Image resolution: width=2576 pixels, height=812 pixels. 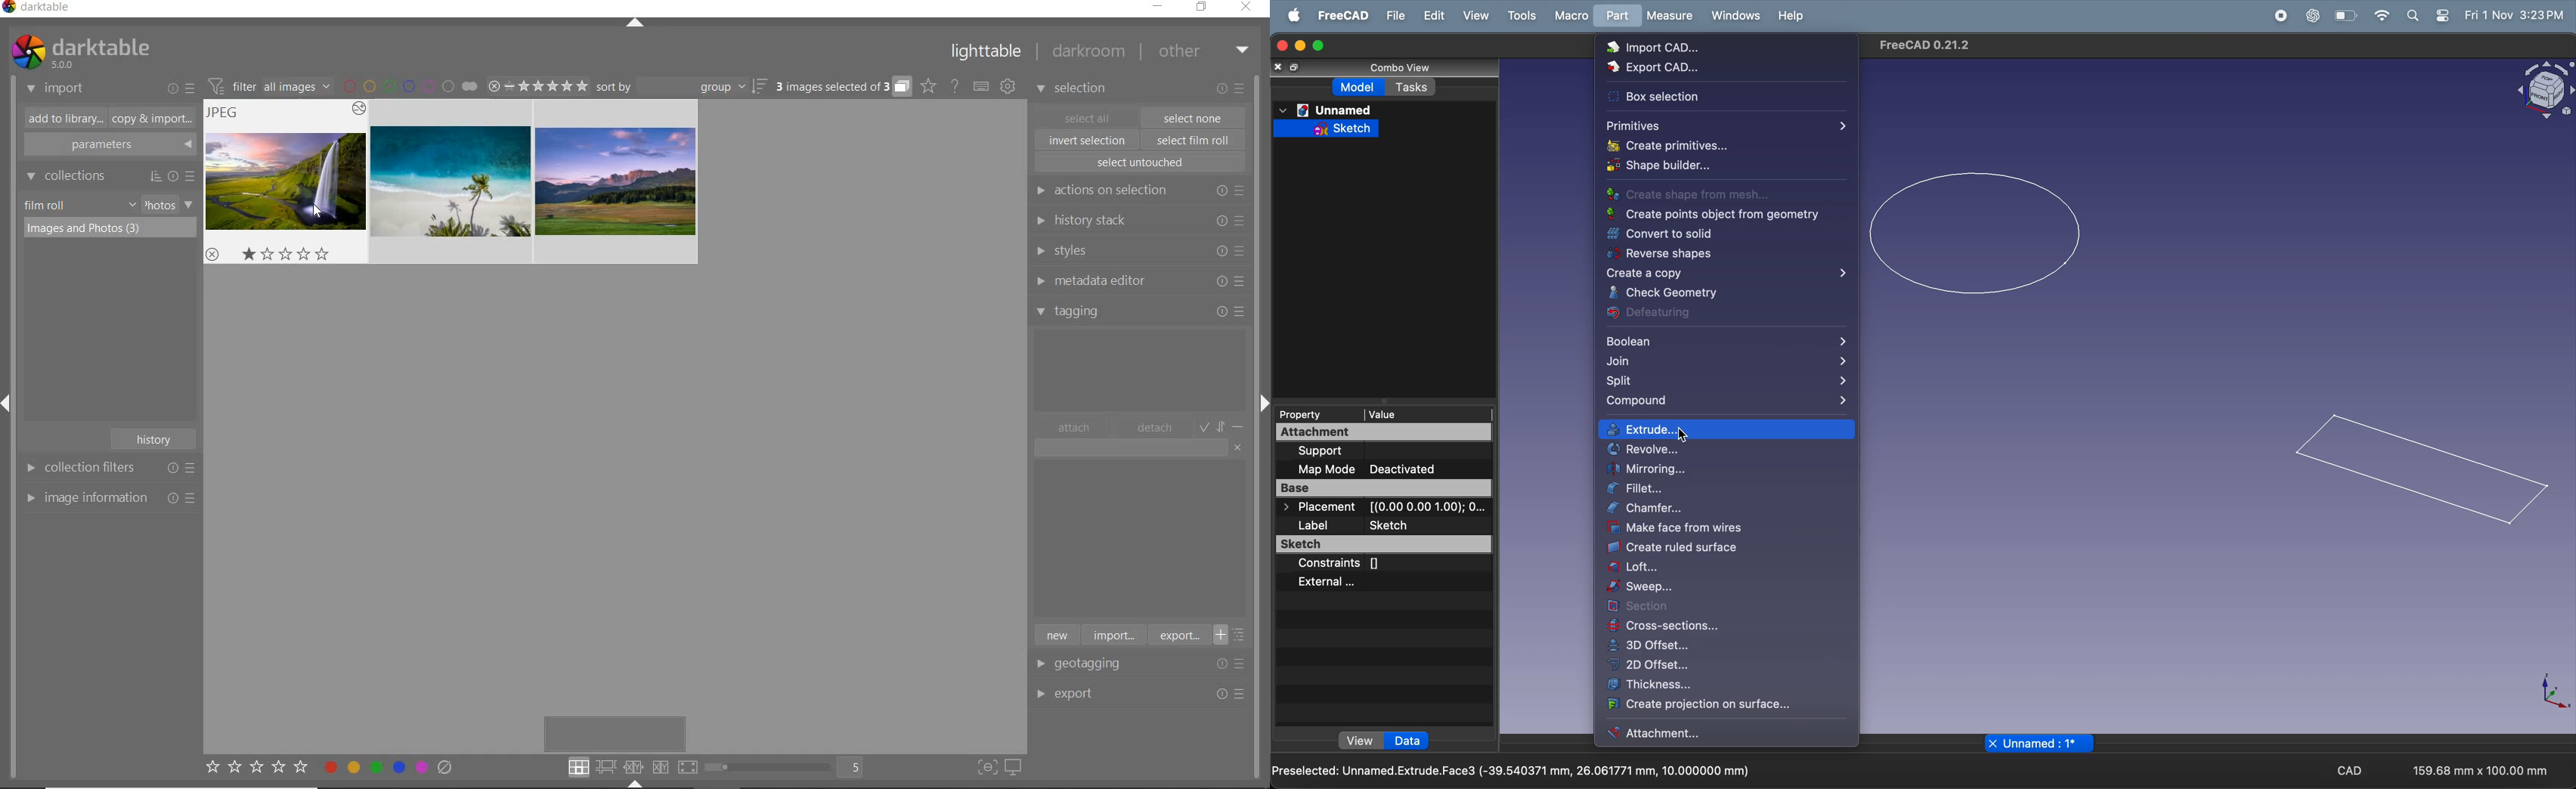 I want to click on Attachment, so click(x=1383, y=433).